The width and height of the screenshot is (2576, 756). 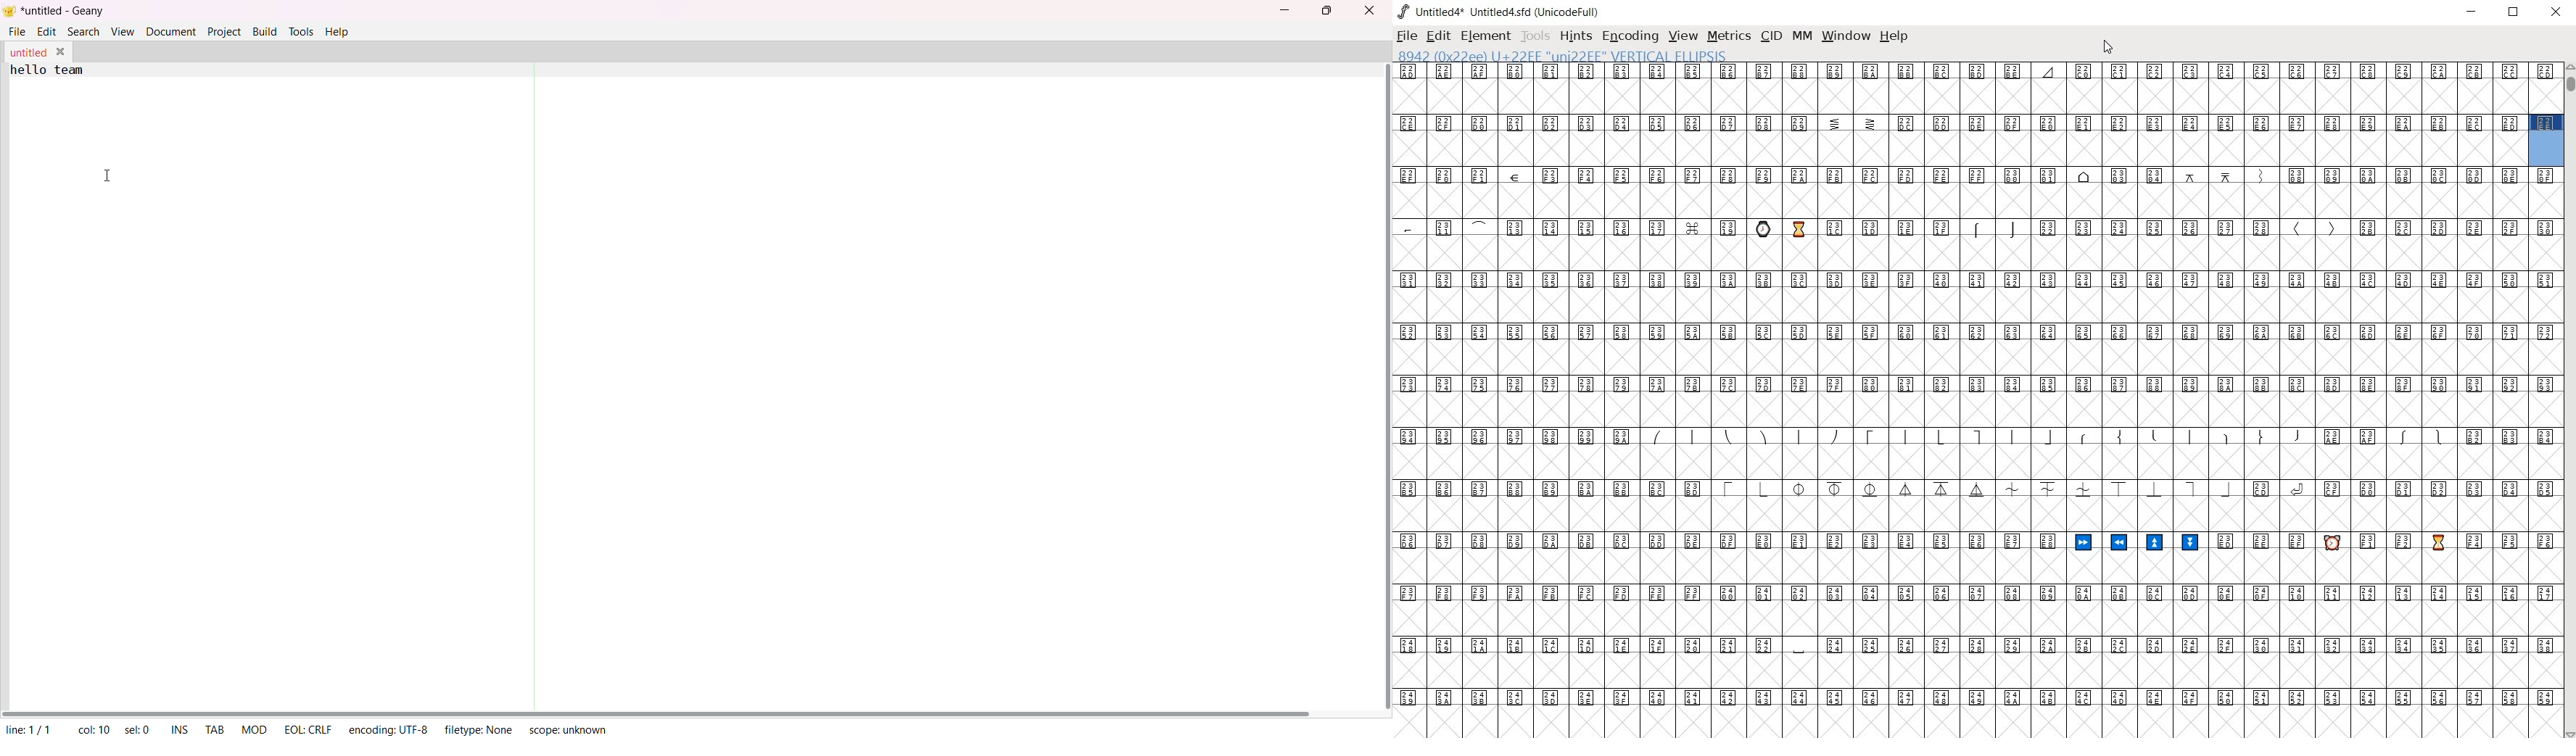 I want to click on FILE, so click(x=1408, y=35).